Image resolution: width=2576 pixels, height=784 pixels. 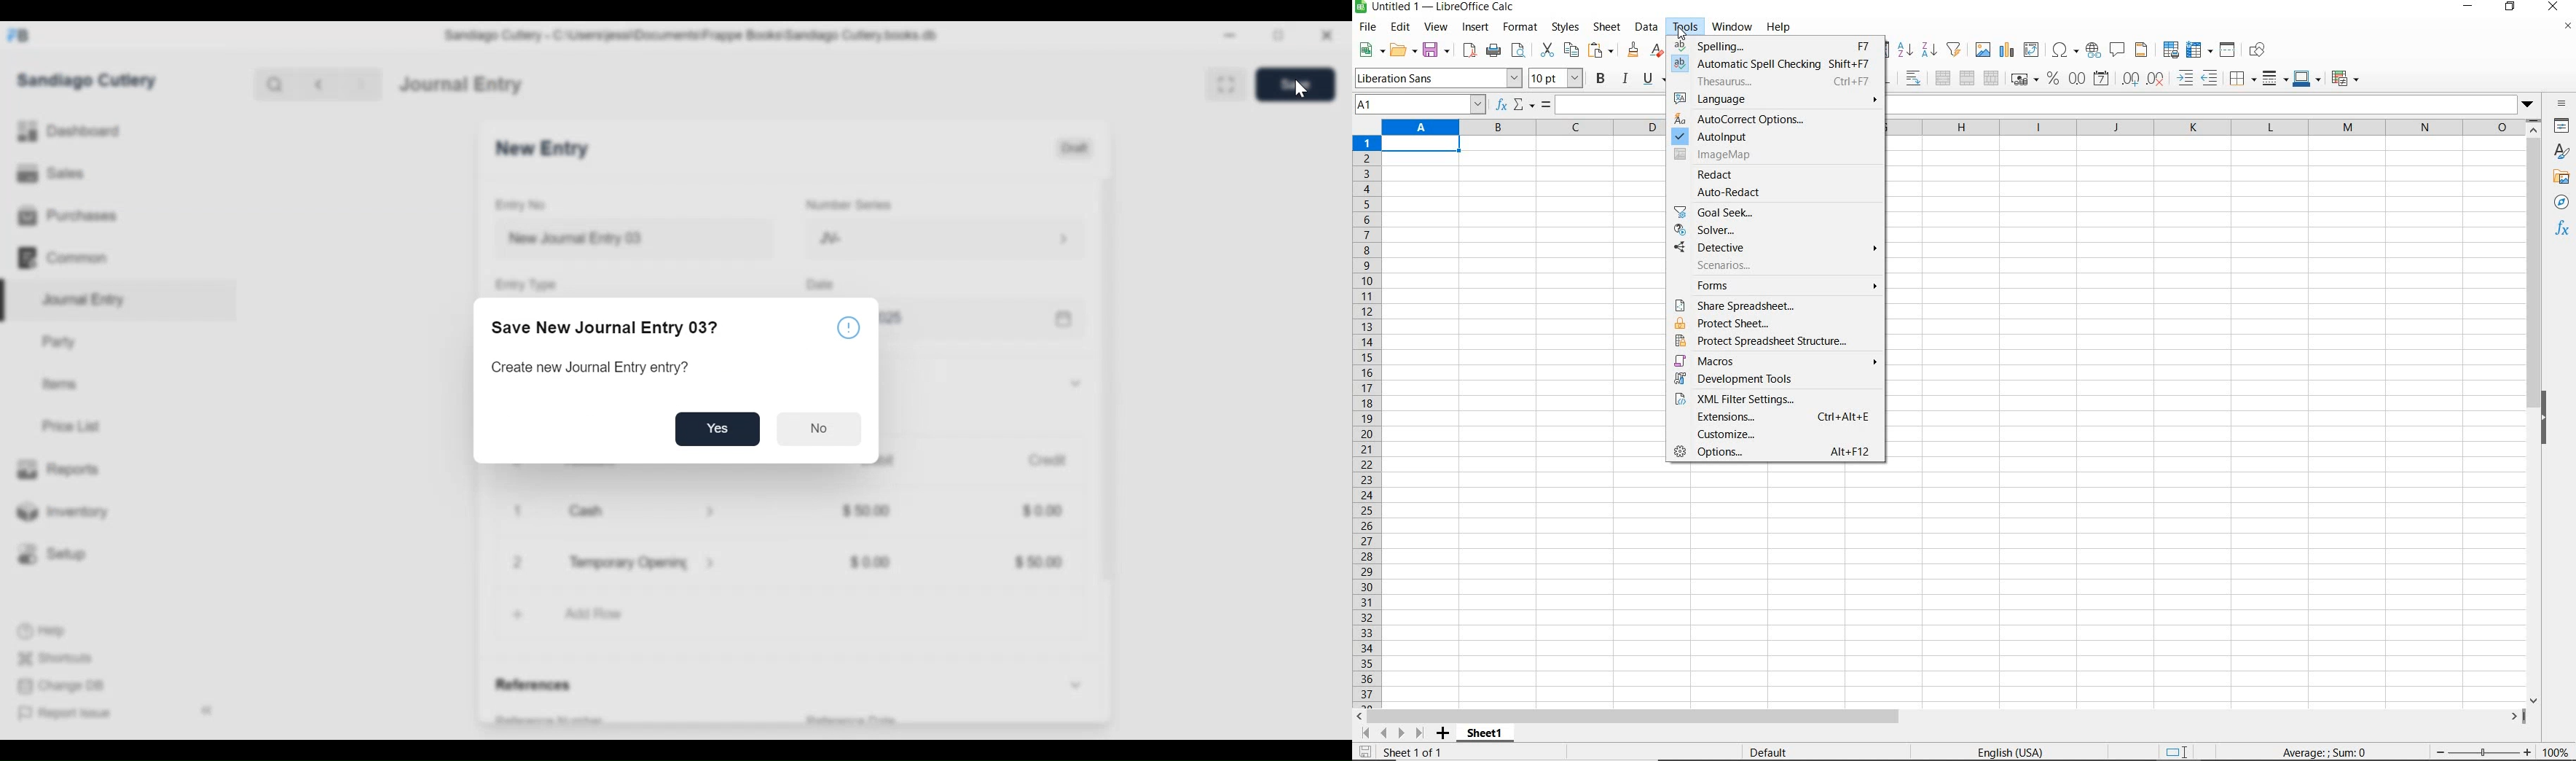 I want to click on insert chart, so click(x=2006, y=50).